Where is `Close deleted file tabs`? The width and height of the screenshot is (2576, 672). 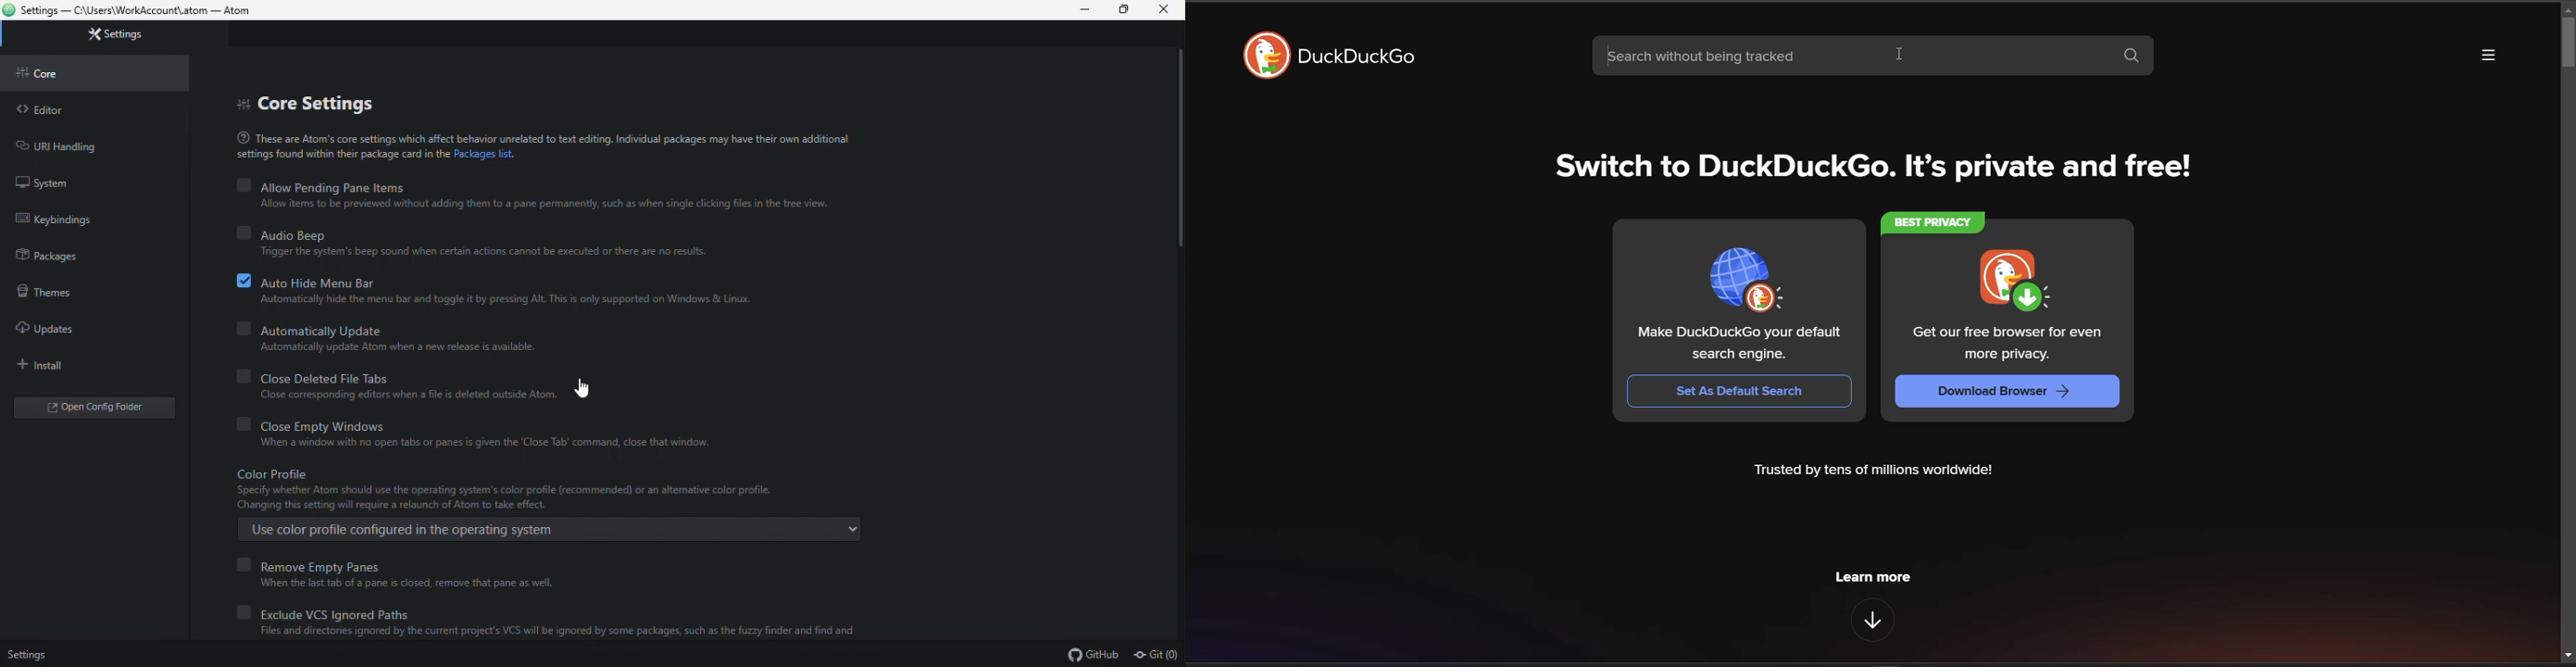
Close deleted file tabs is located at coordinates (311, 374).